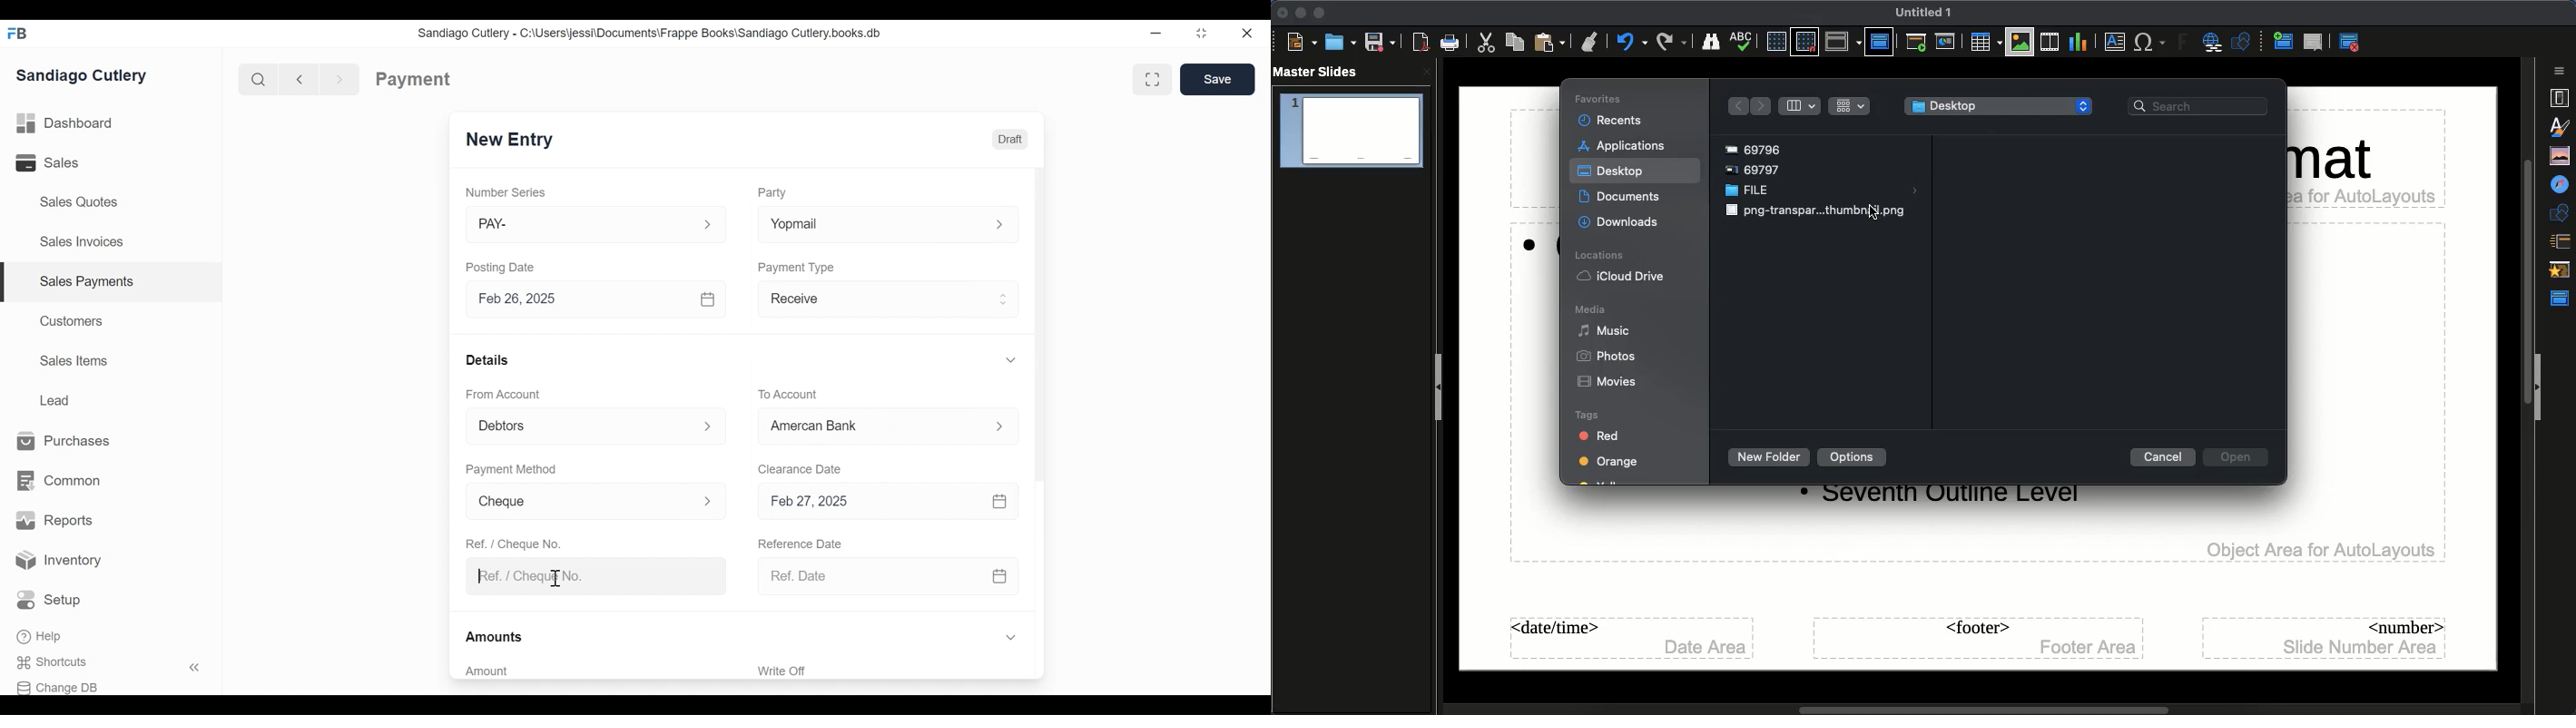  Describe the element at coordinates (559, 577) in the screenshot. I see `cursor` at that location.